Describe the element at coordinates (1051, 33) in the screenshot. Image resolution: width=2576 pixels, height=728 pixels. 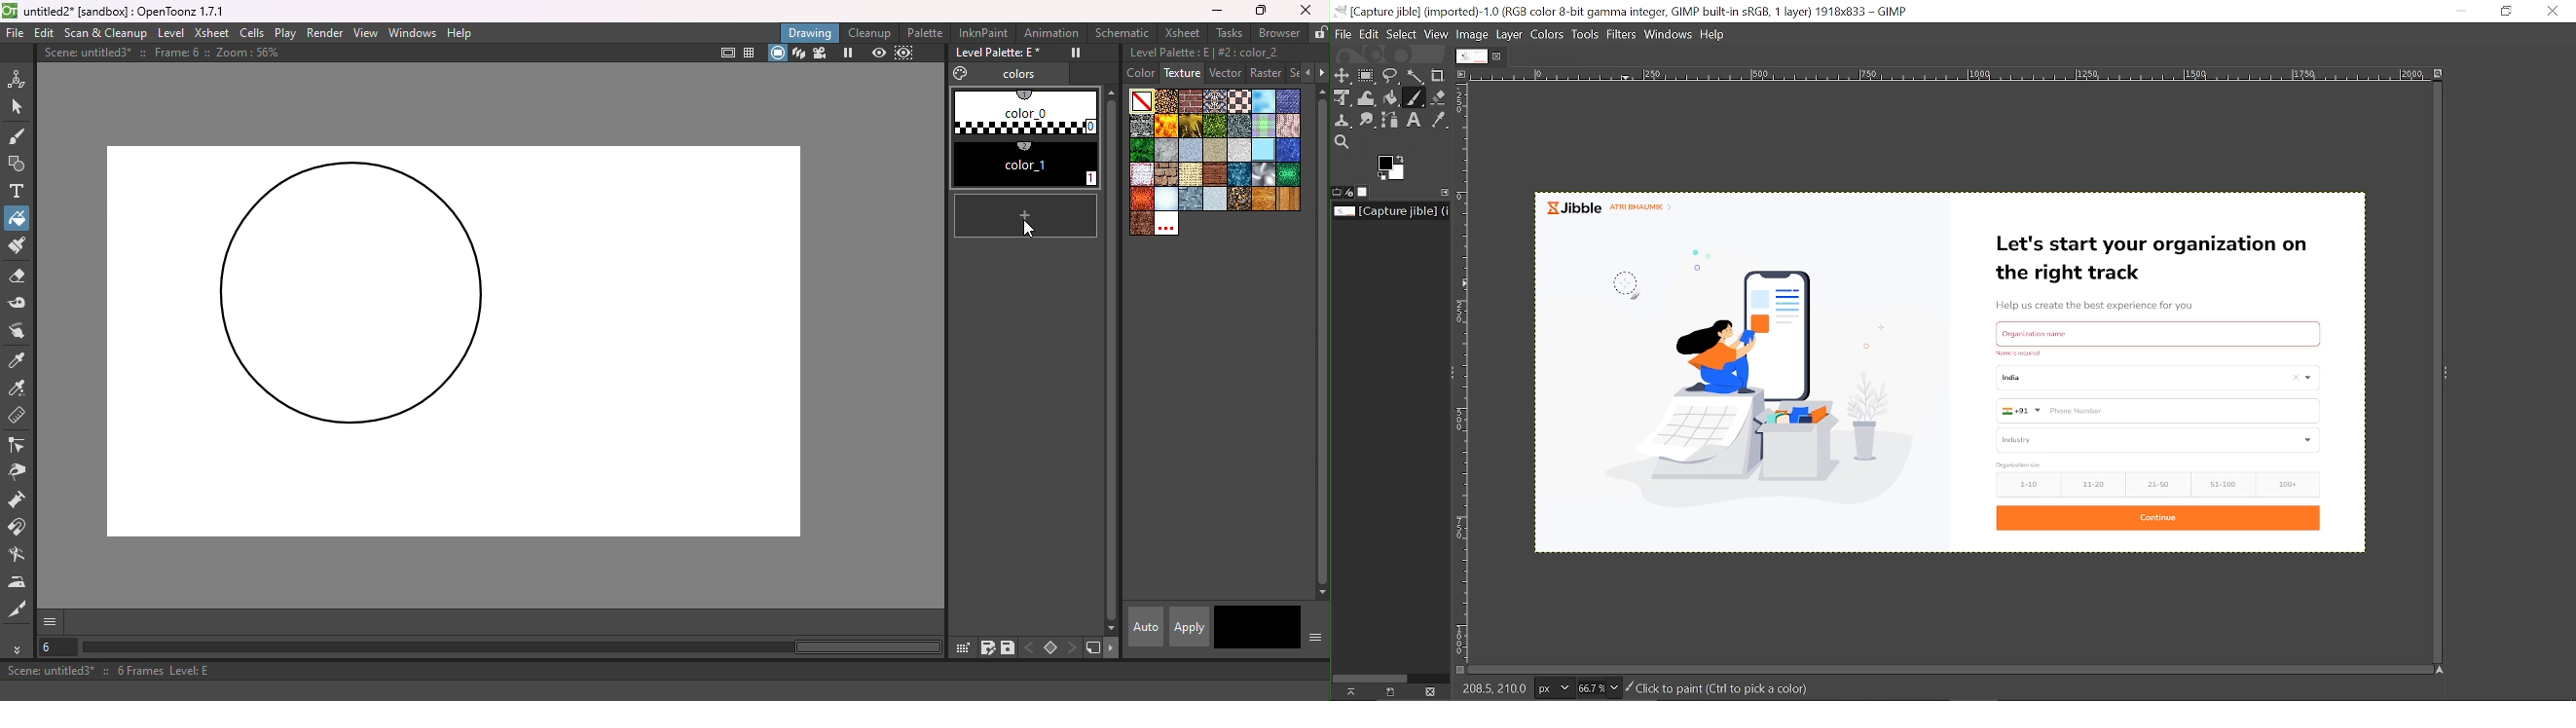
I see `Animation` at that location.